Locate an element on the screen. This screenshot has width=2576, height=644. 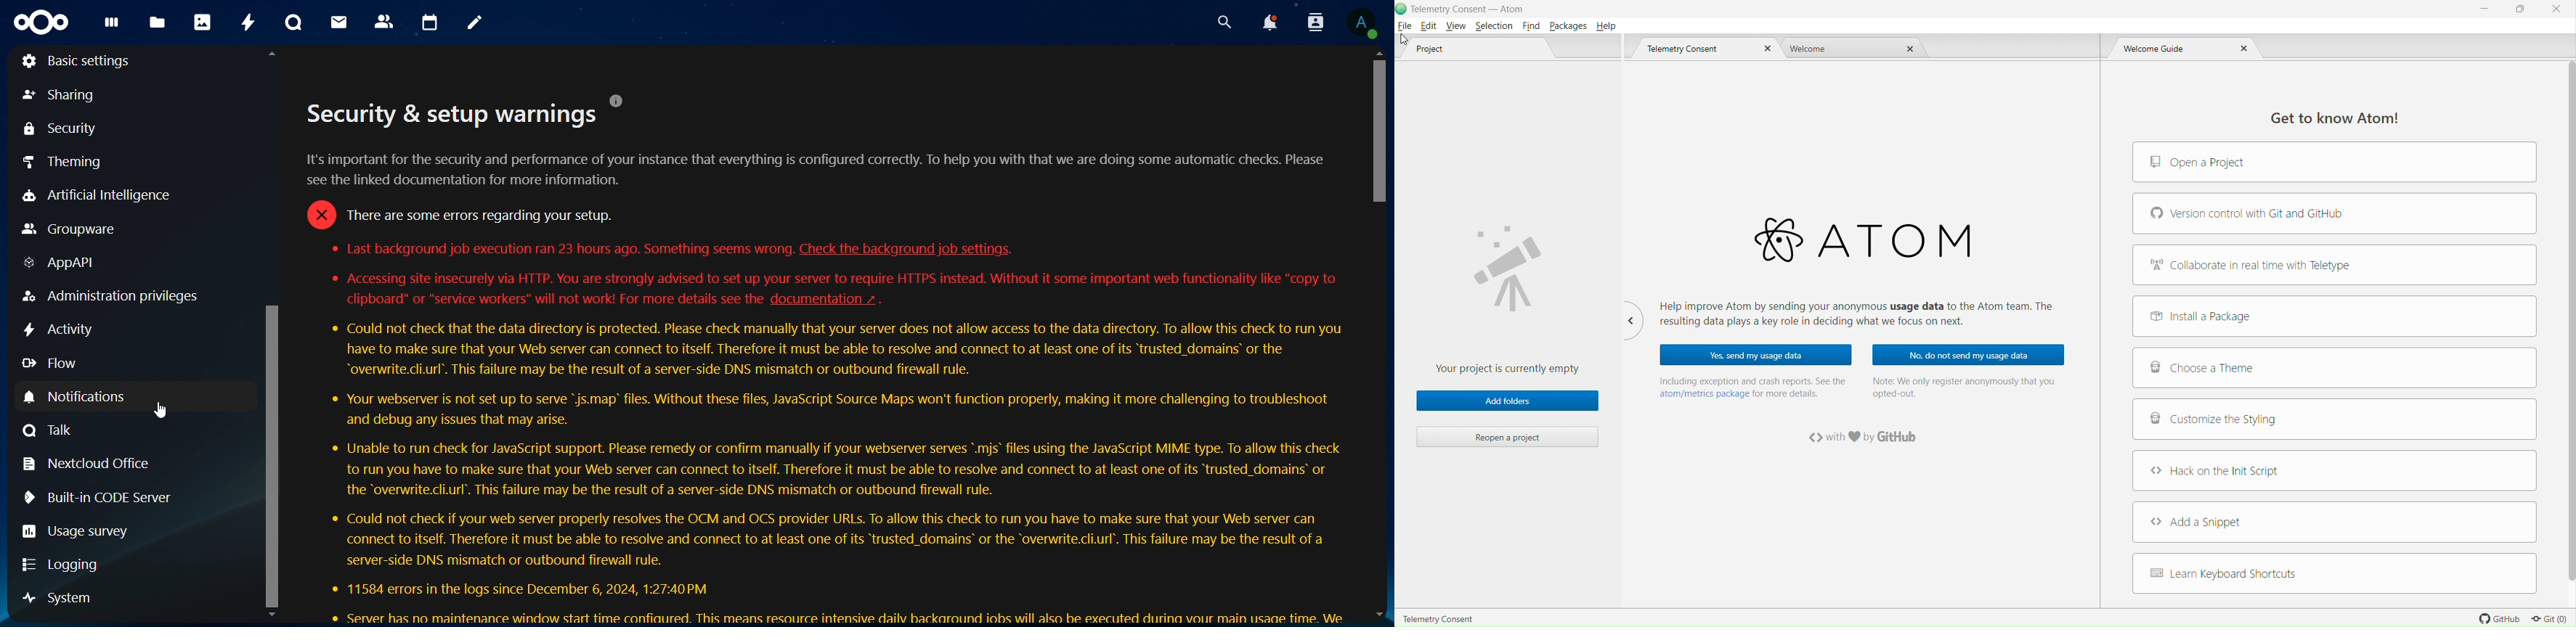
notifications is located at coordinates (1272, 25).